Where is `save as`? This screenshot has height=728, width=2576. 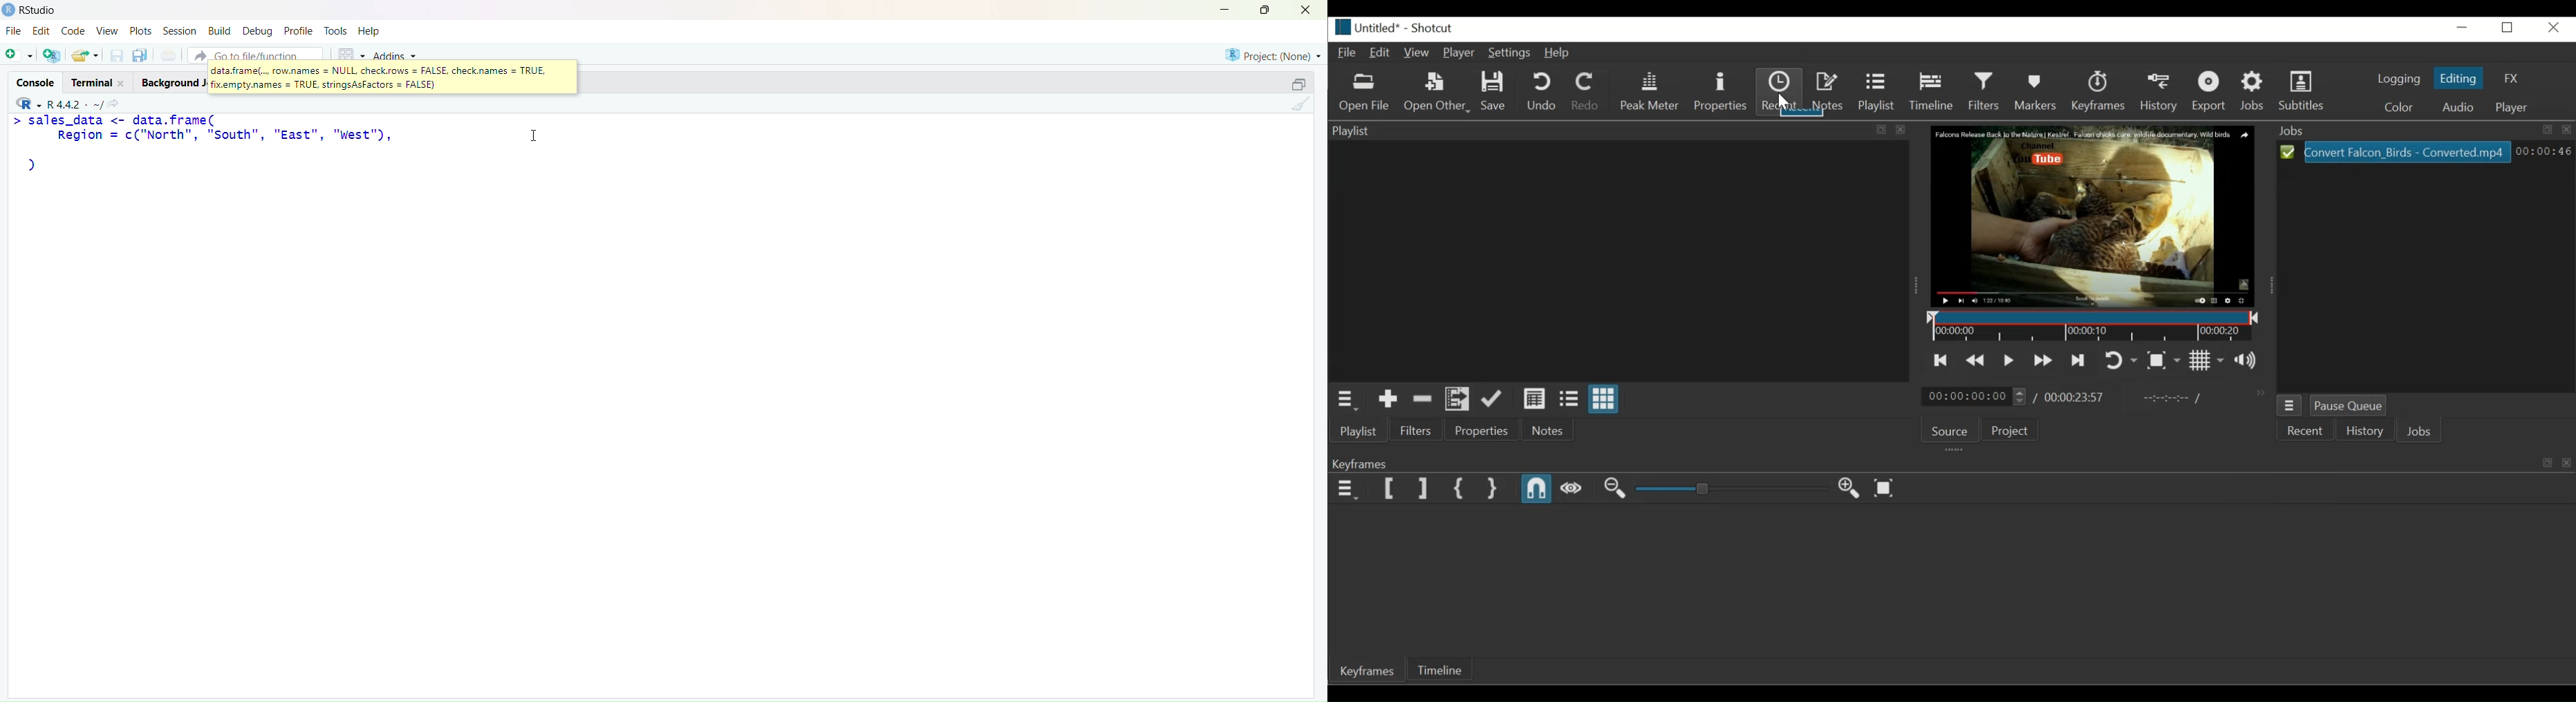
save as is located at coordinates (140, 56).